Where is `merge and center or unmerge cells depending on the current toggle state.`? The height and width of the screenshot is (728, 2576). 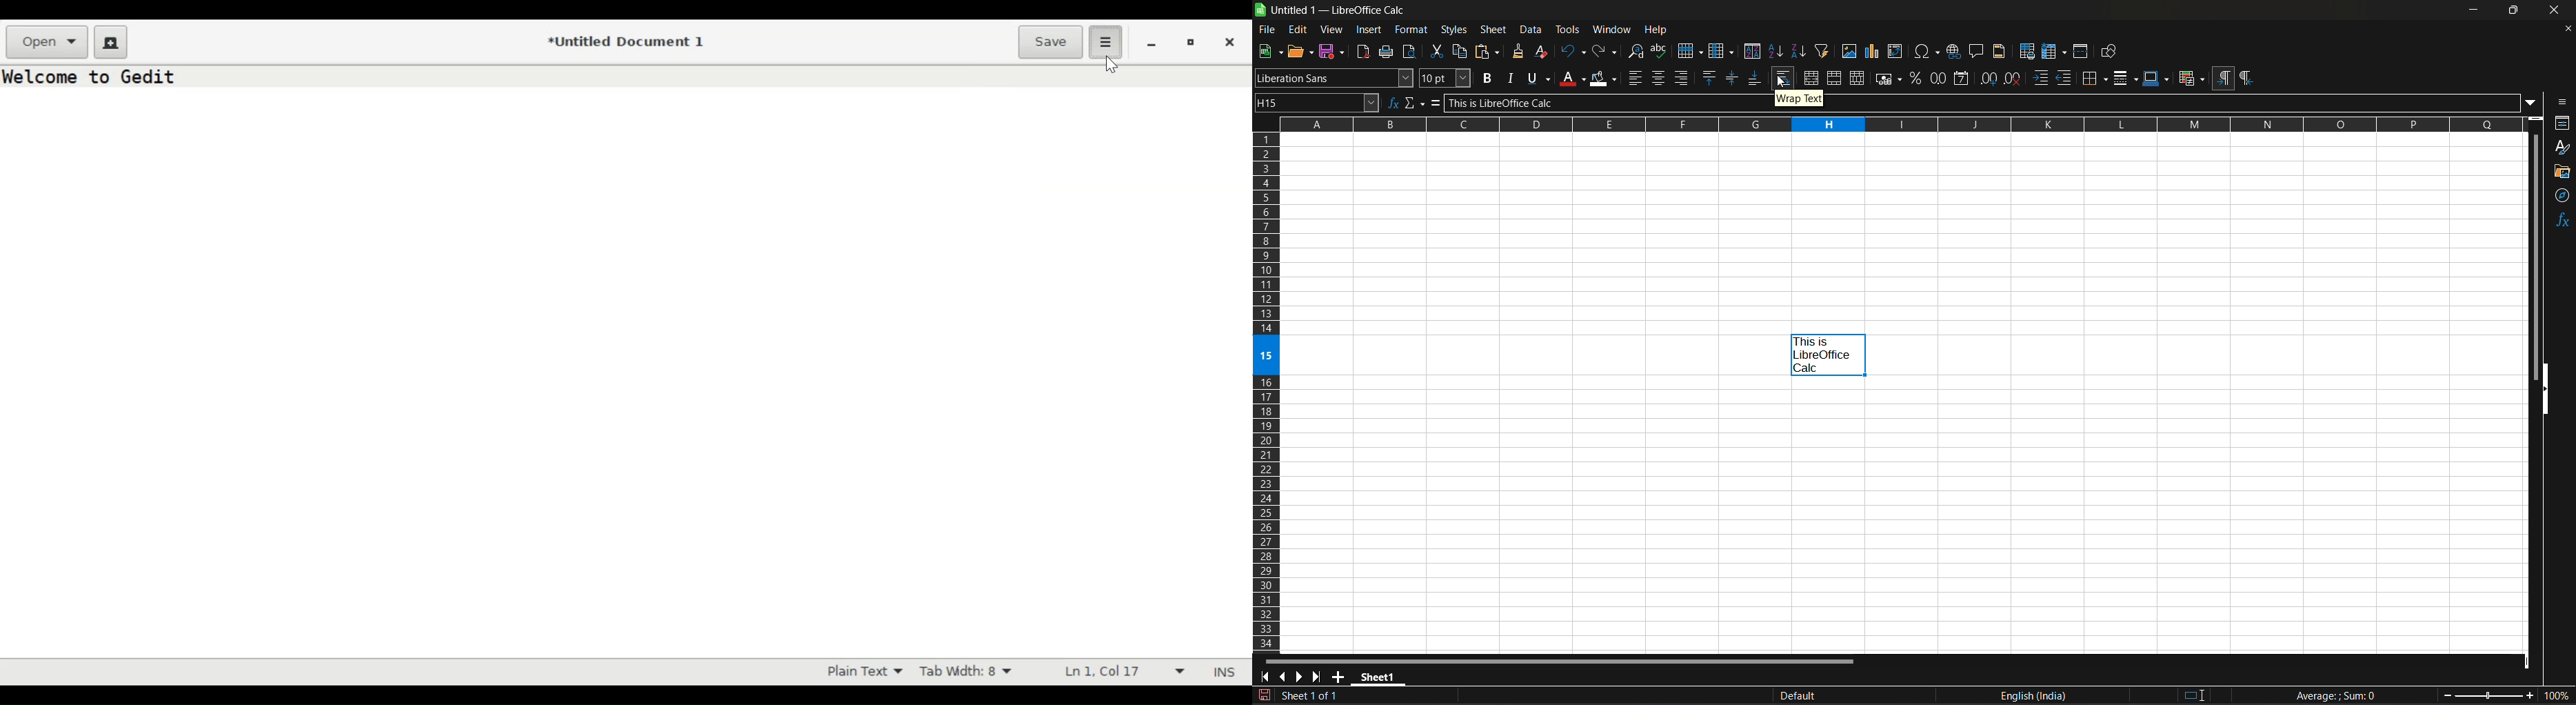 merge and center or unmerge cells depending on the current toggle state. is located at coordinates (1811, 79).